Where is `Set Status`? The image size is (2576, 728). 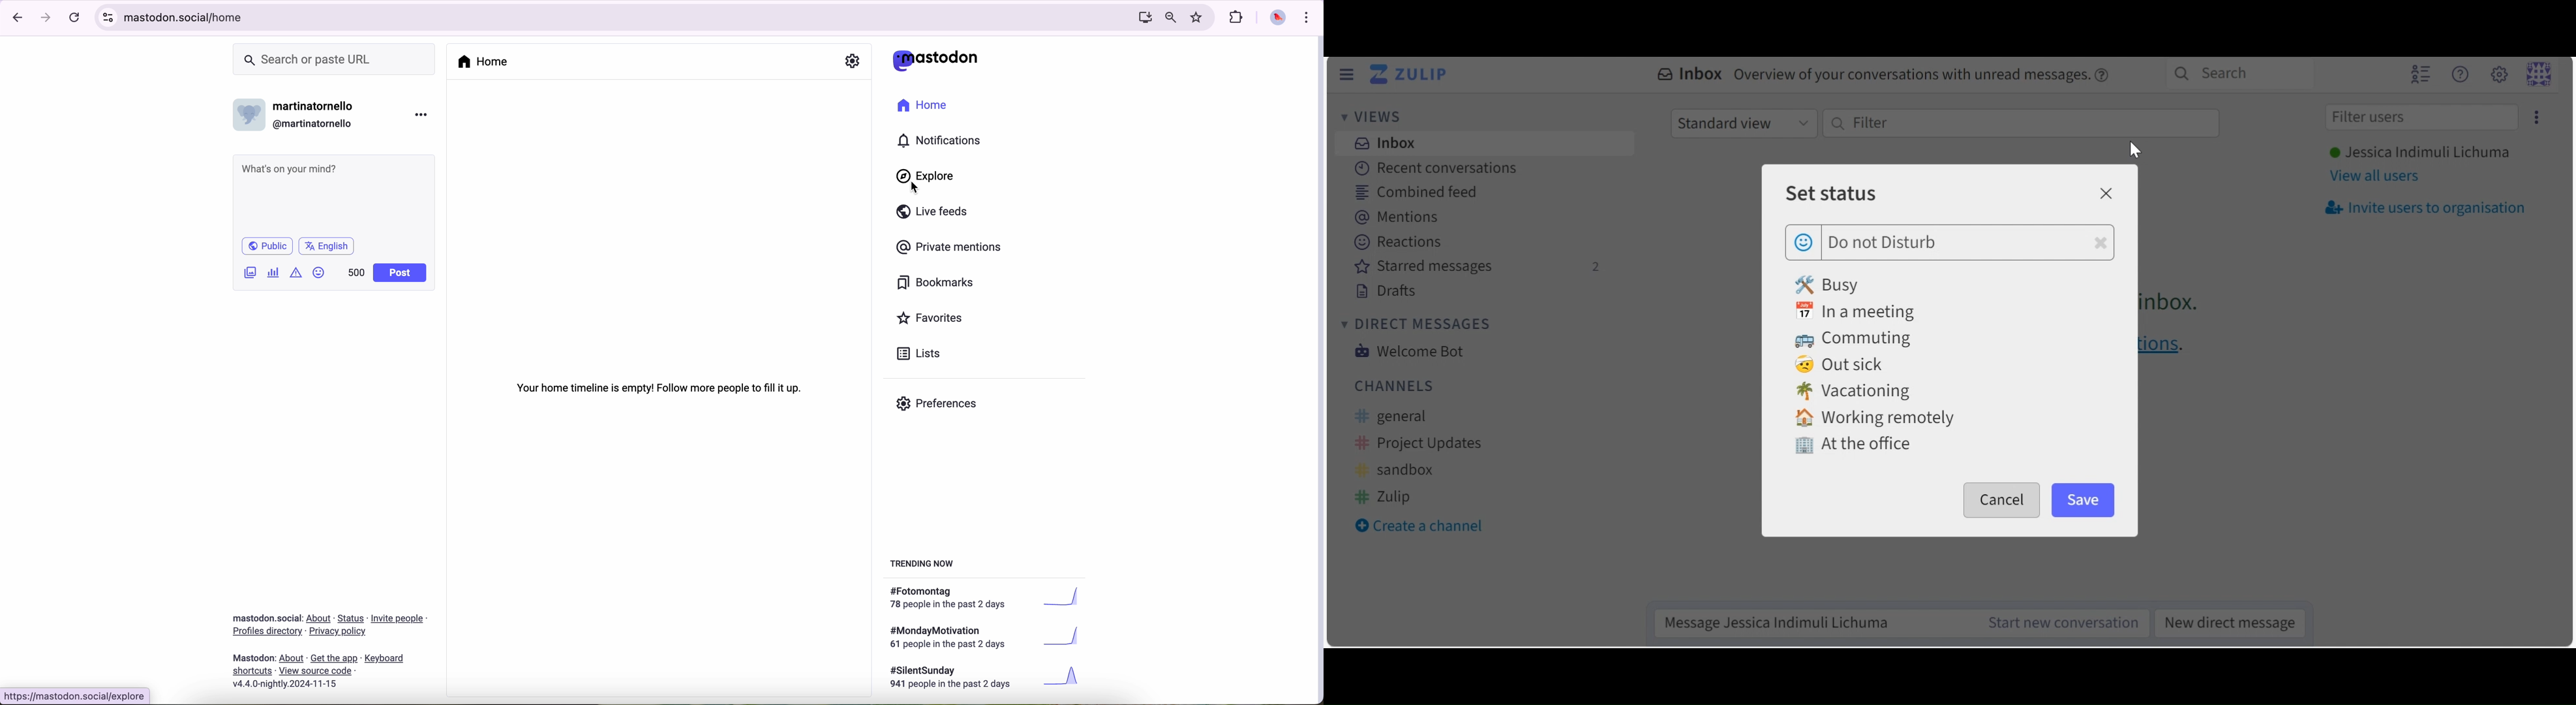
Set Status is located at coordinates (1830, 193).